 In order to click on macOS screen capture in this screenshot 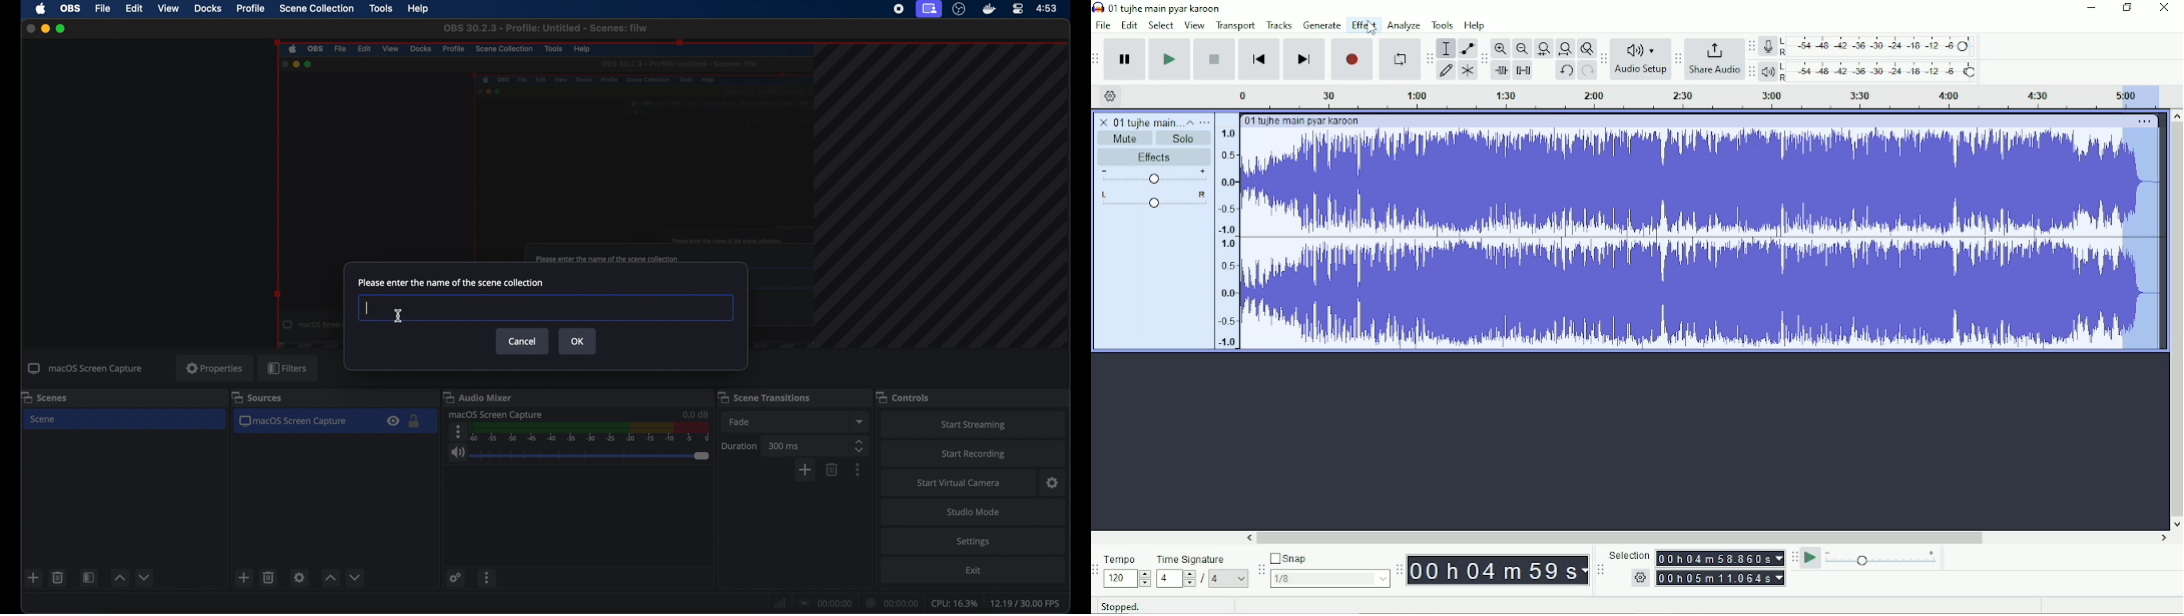, I will do `click(85, 369)`.